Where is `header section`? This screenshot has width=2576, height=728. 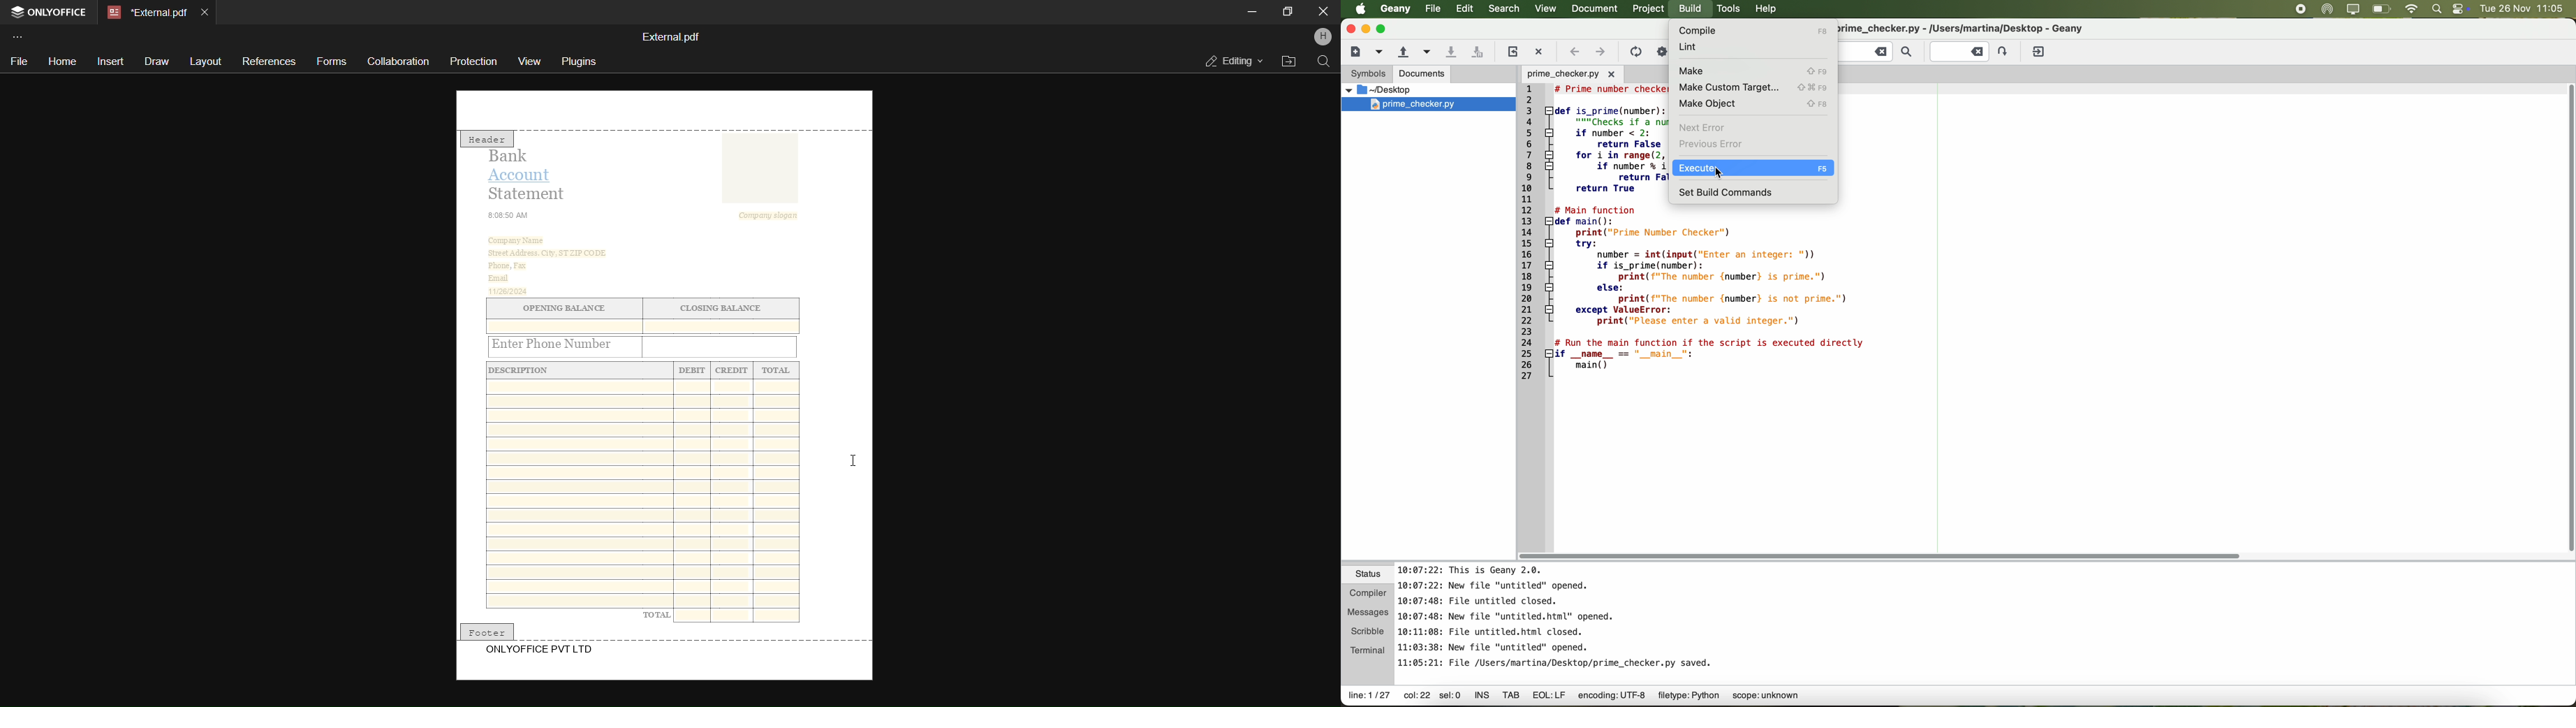 header section is located at coordinates (663, 109).